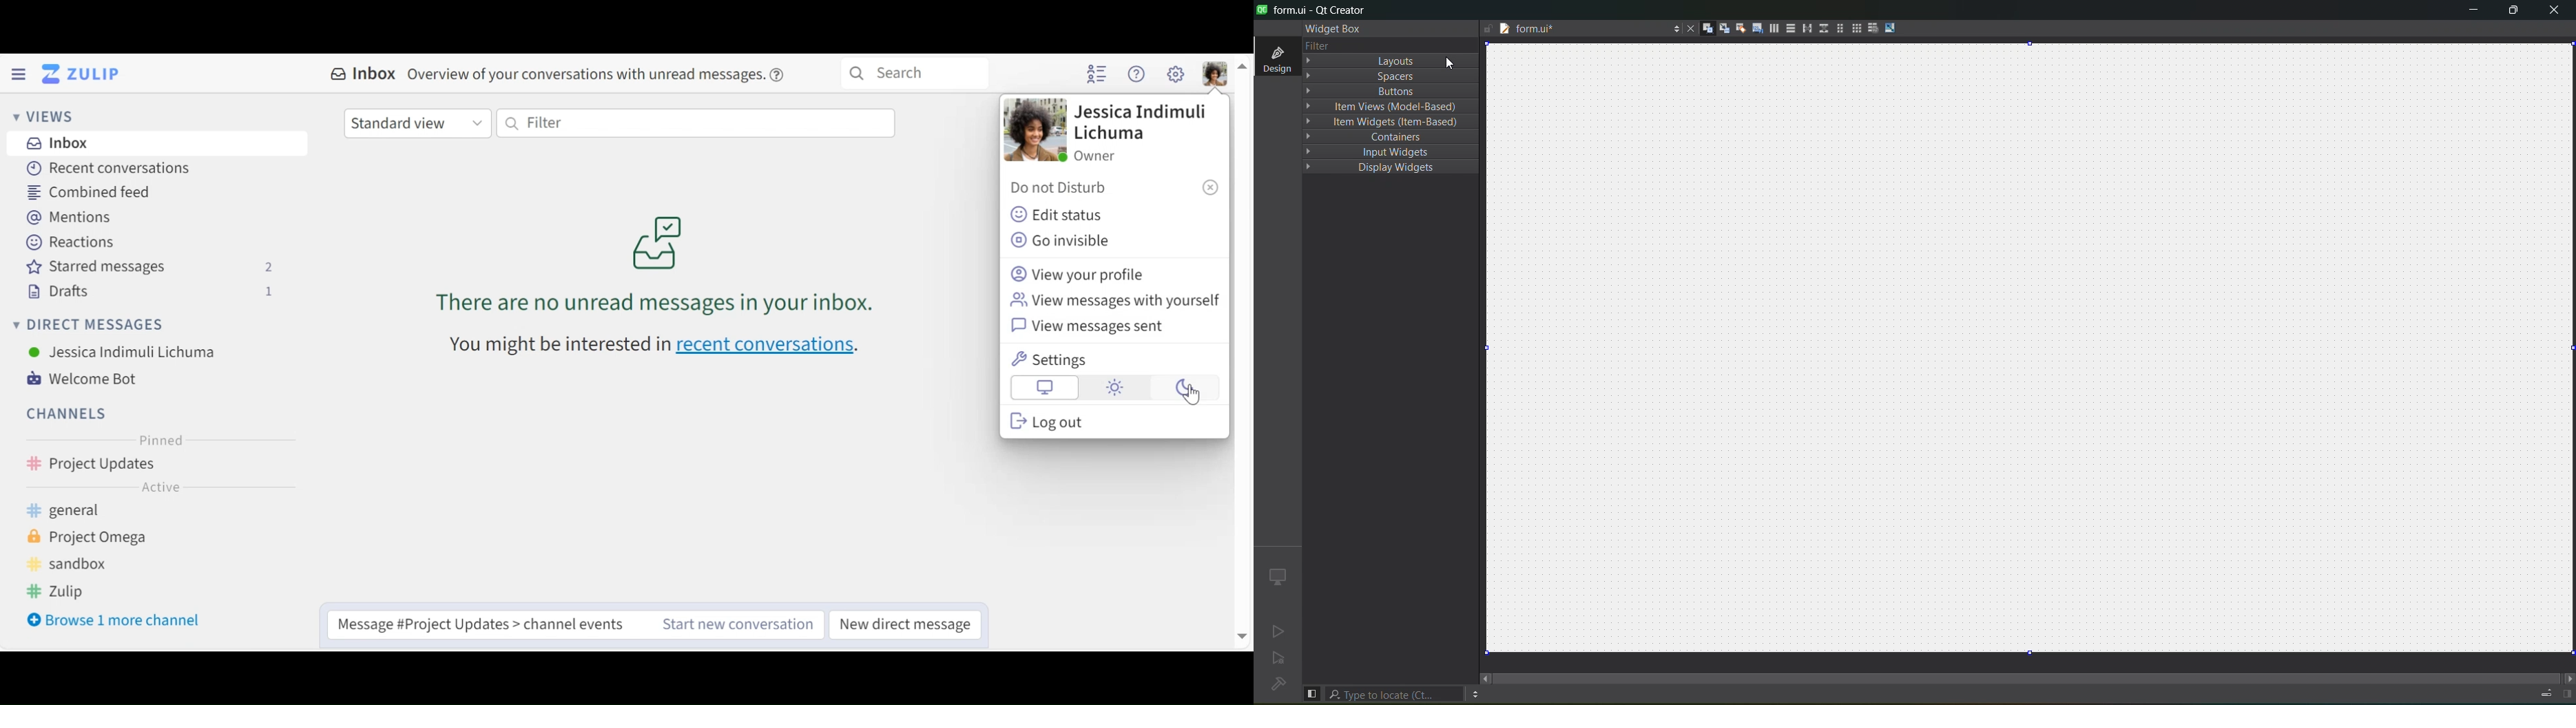  What do you see at coordinates (1191, 395) in the screenshot?
I see `Cursor` at bounding box center [1191, 395].